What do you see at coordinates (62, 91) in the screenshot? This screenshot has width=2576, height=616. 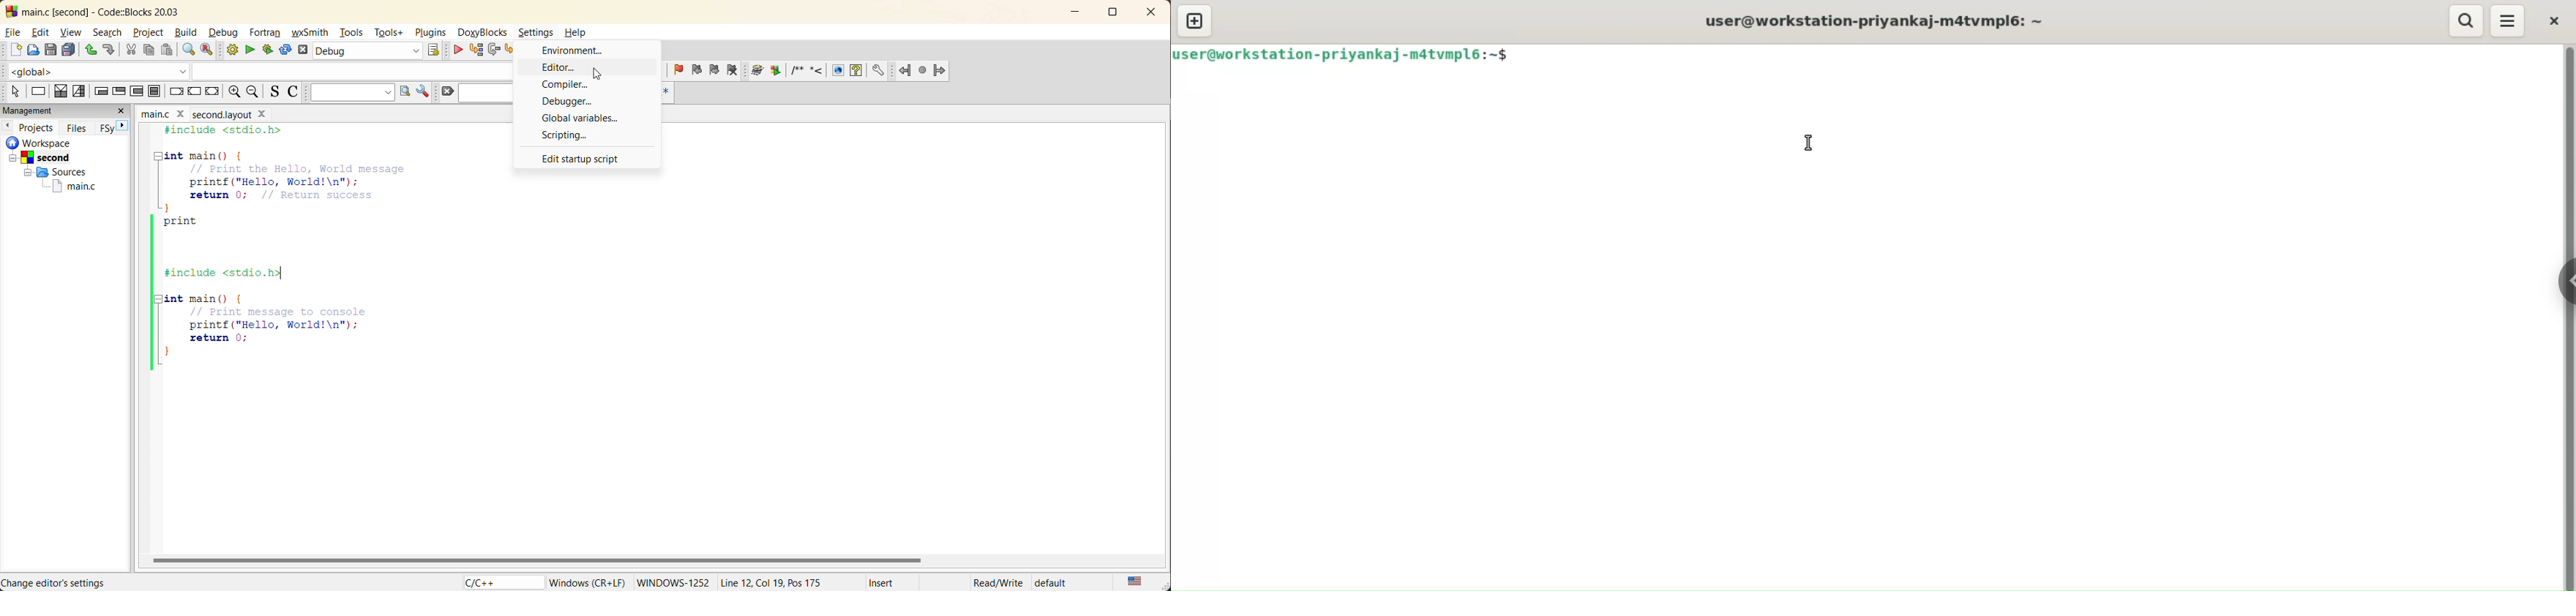 I see `decision` at bounding box center [62, 91].